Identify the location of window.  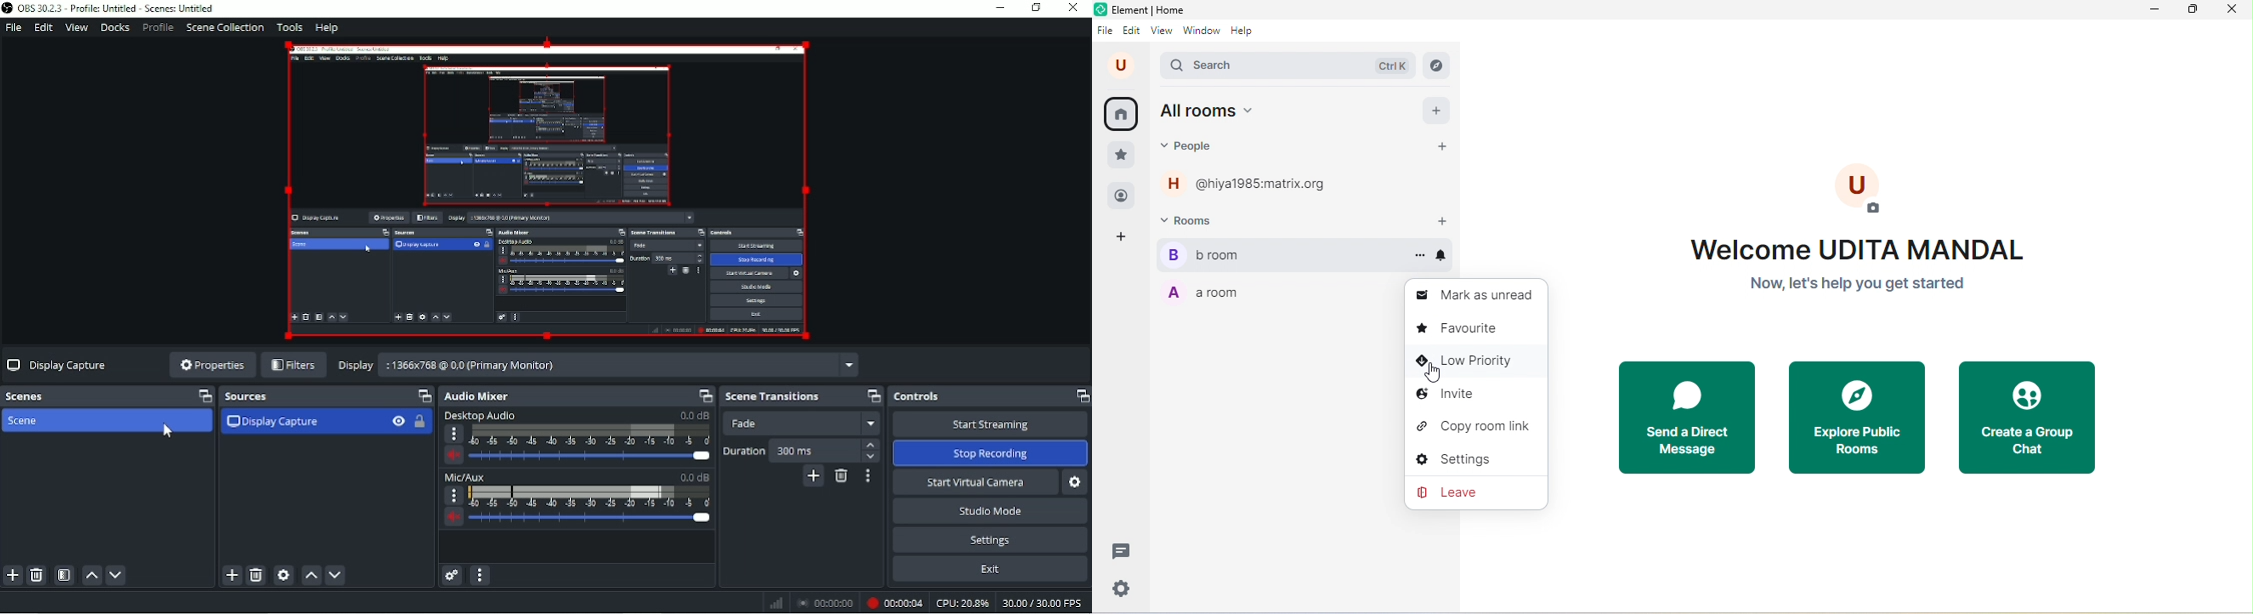
(1202, 31).